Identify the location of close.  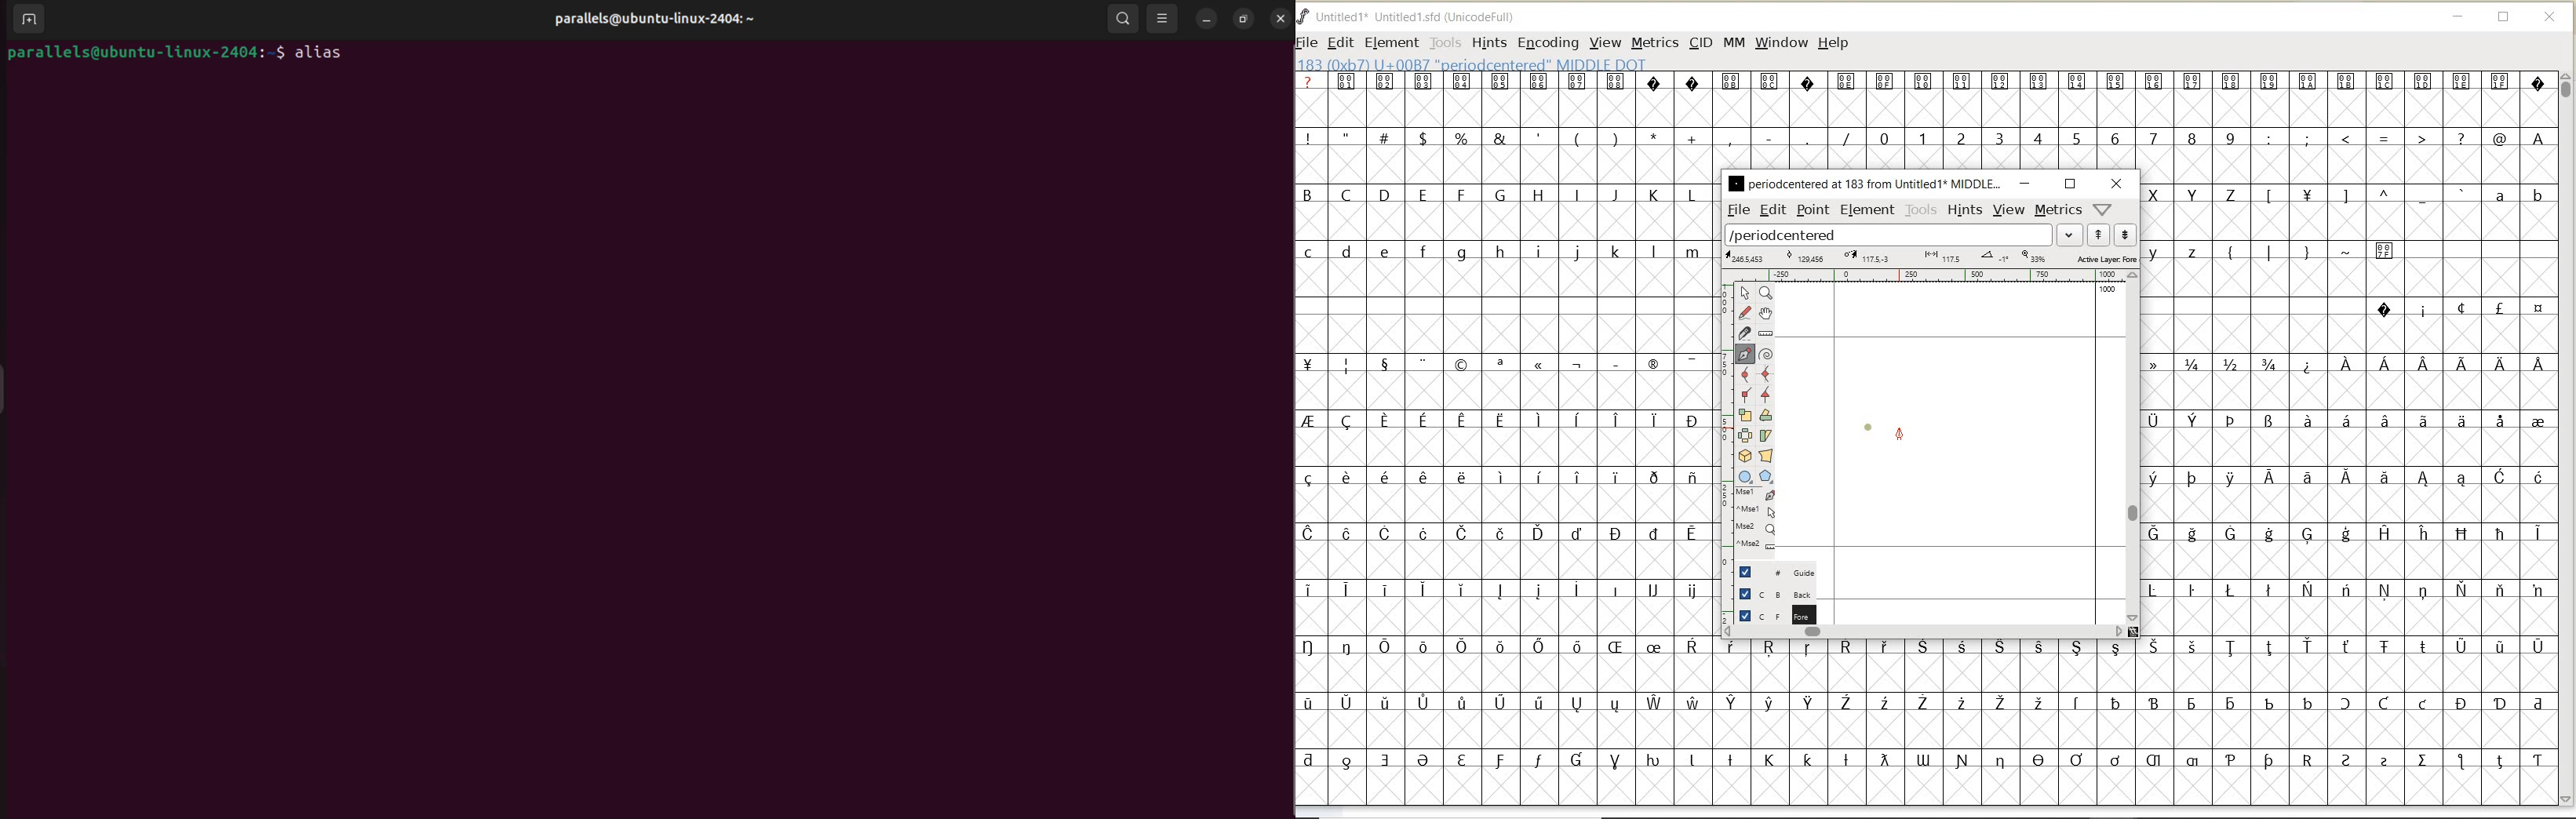
(1277, 18).